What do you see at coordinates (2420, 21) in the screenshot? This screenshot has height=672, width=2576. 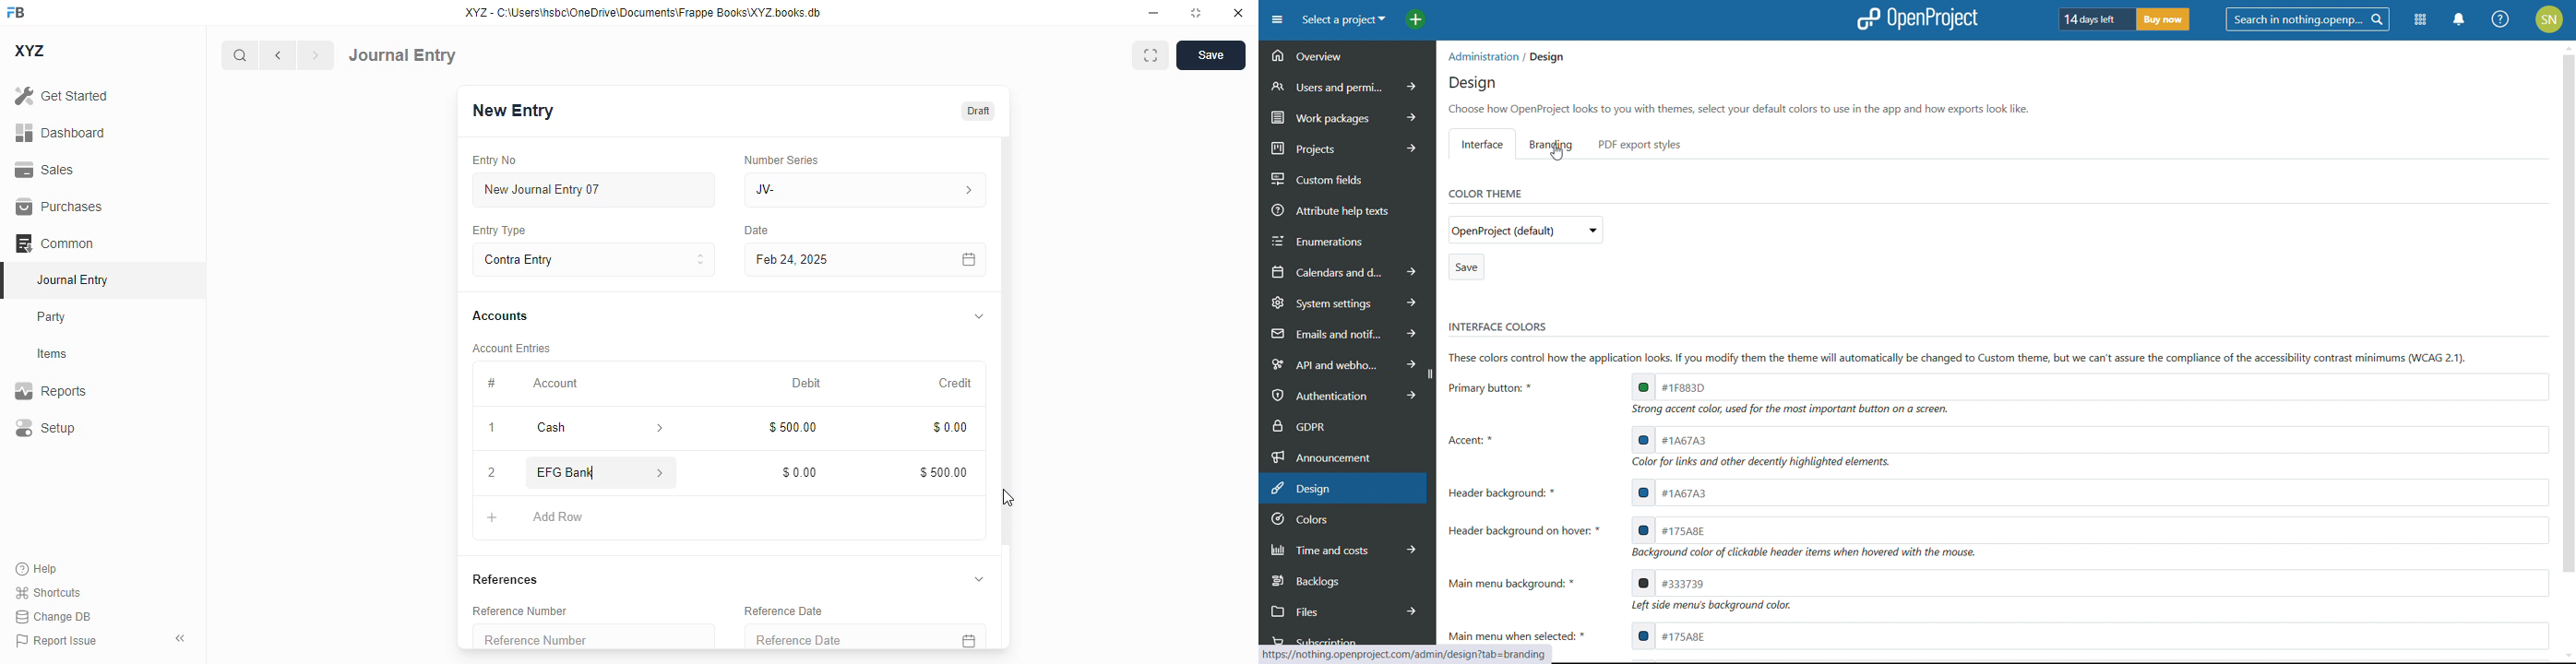 I see `modules` at bounding box center [2420, 21].